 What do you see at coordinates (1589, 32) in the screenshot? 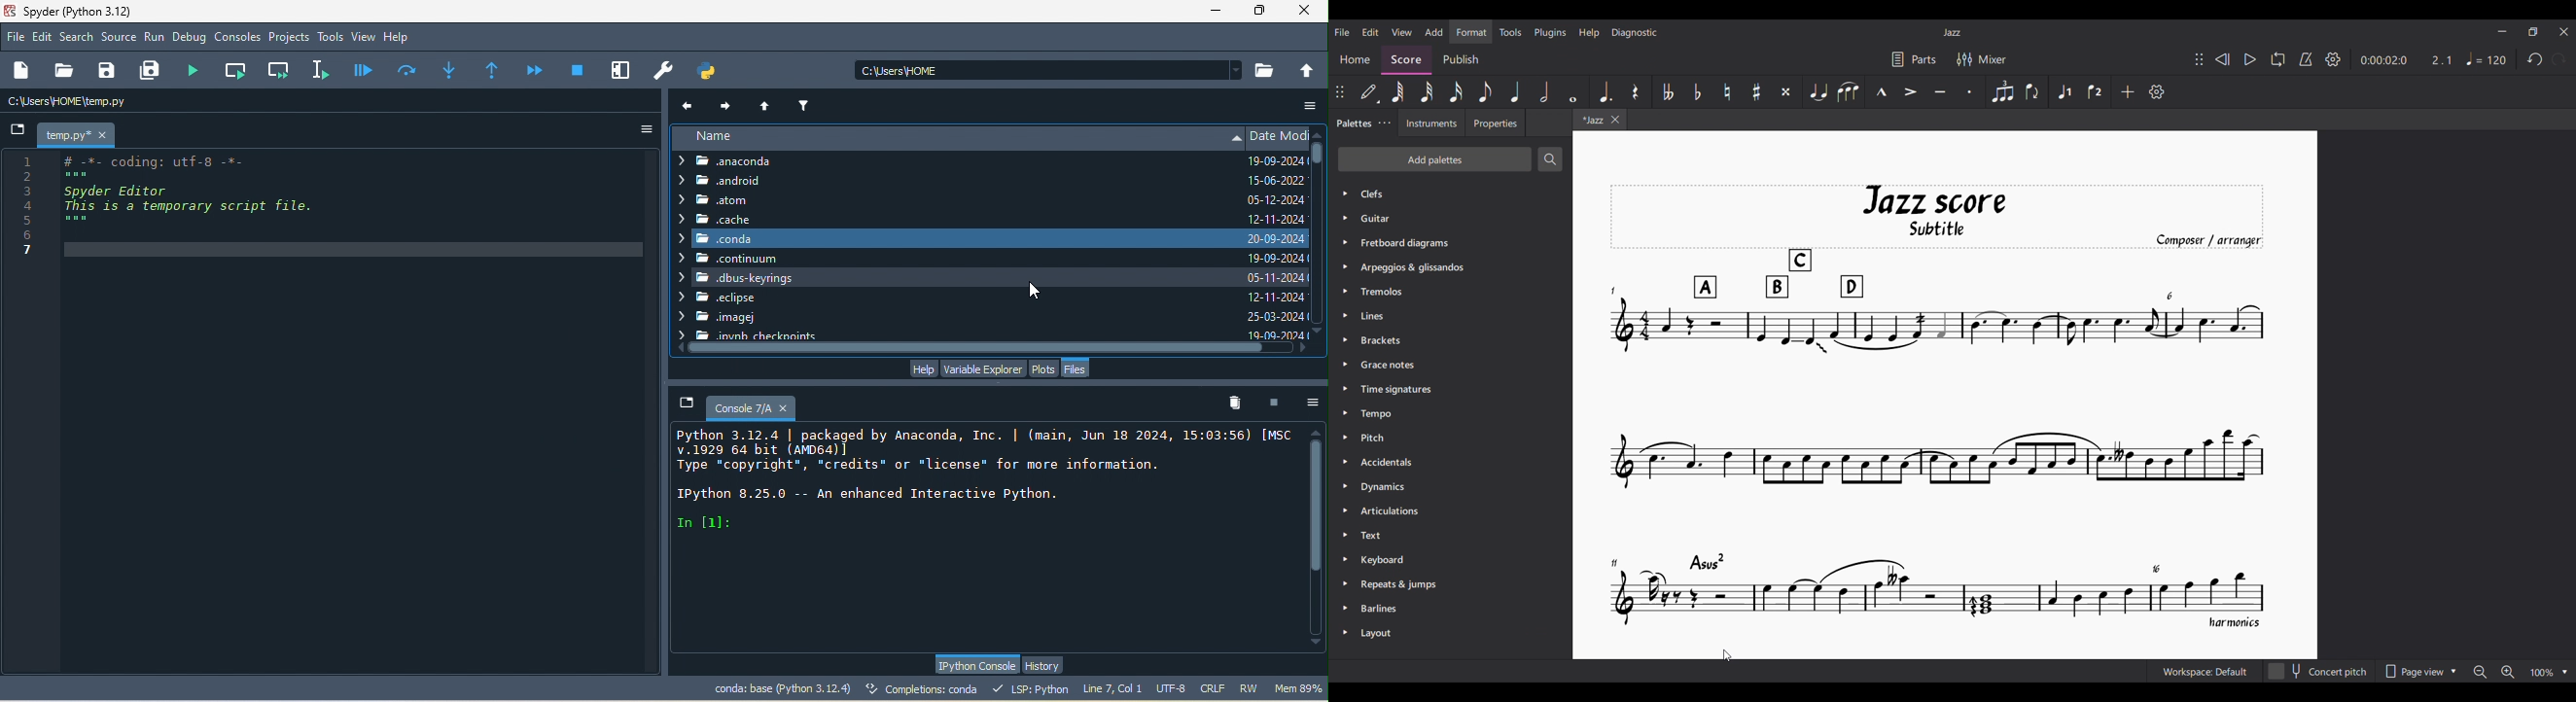
I see `Help menu` at bounding box center [1589, 32].